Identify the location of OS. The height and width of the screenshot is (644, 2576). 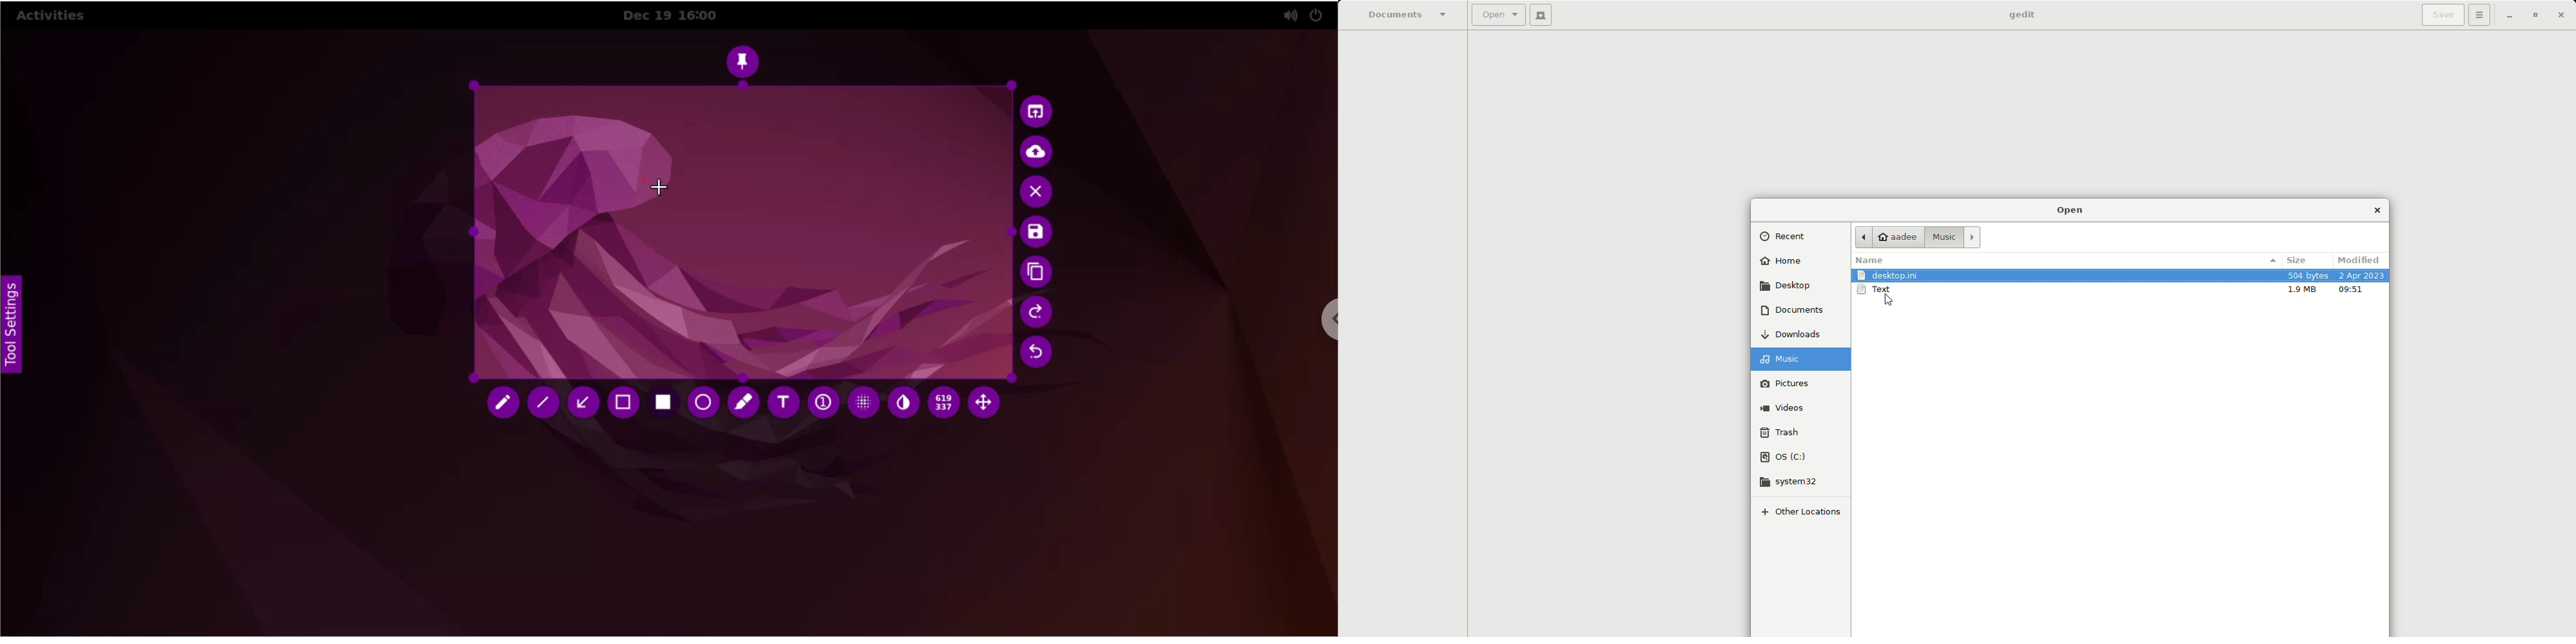
(1798, 458).